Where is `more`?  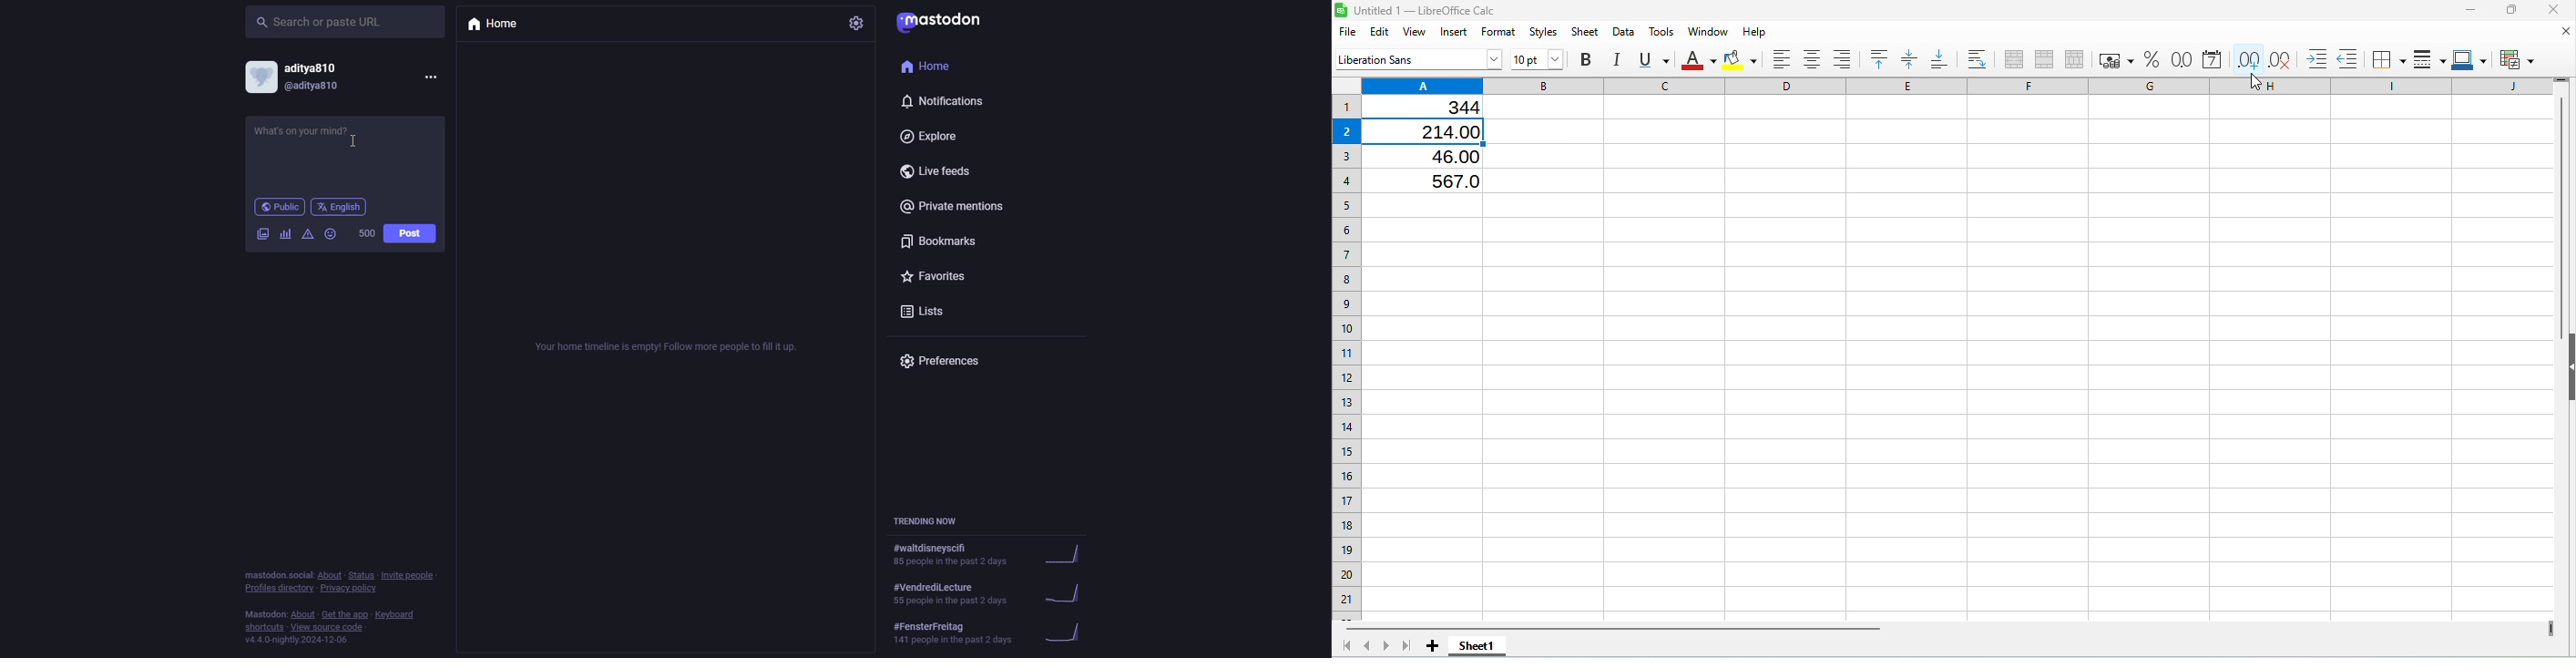
more is located at coordinates (430, 76).